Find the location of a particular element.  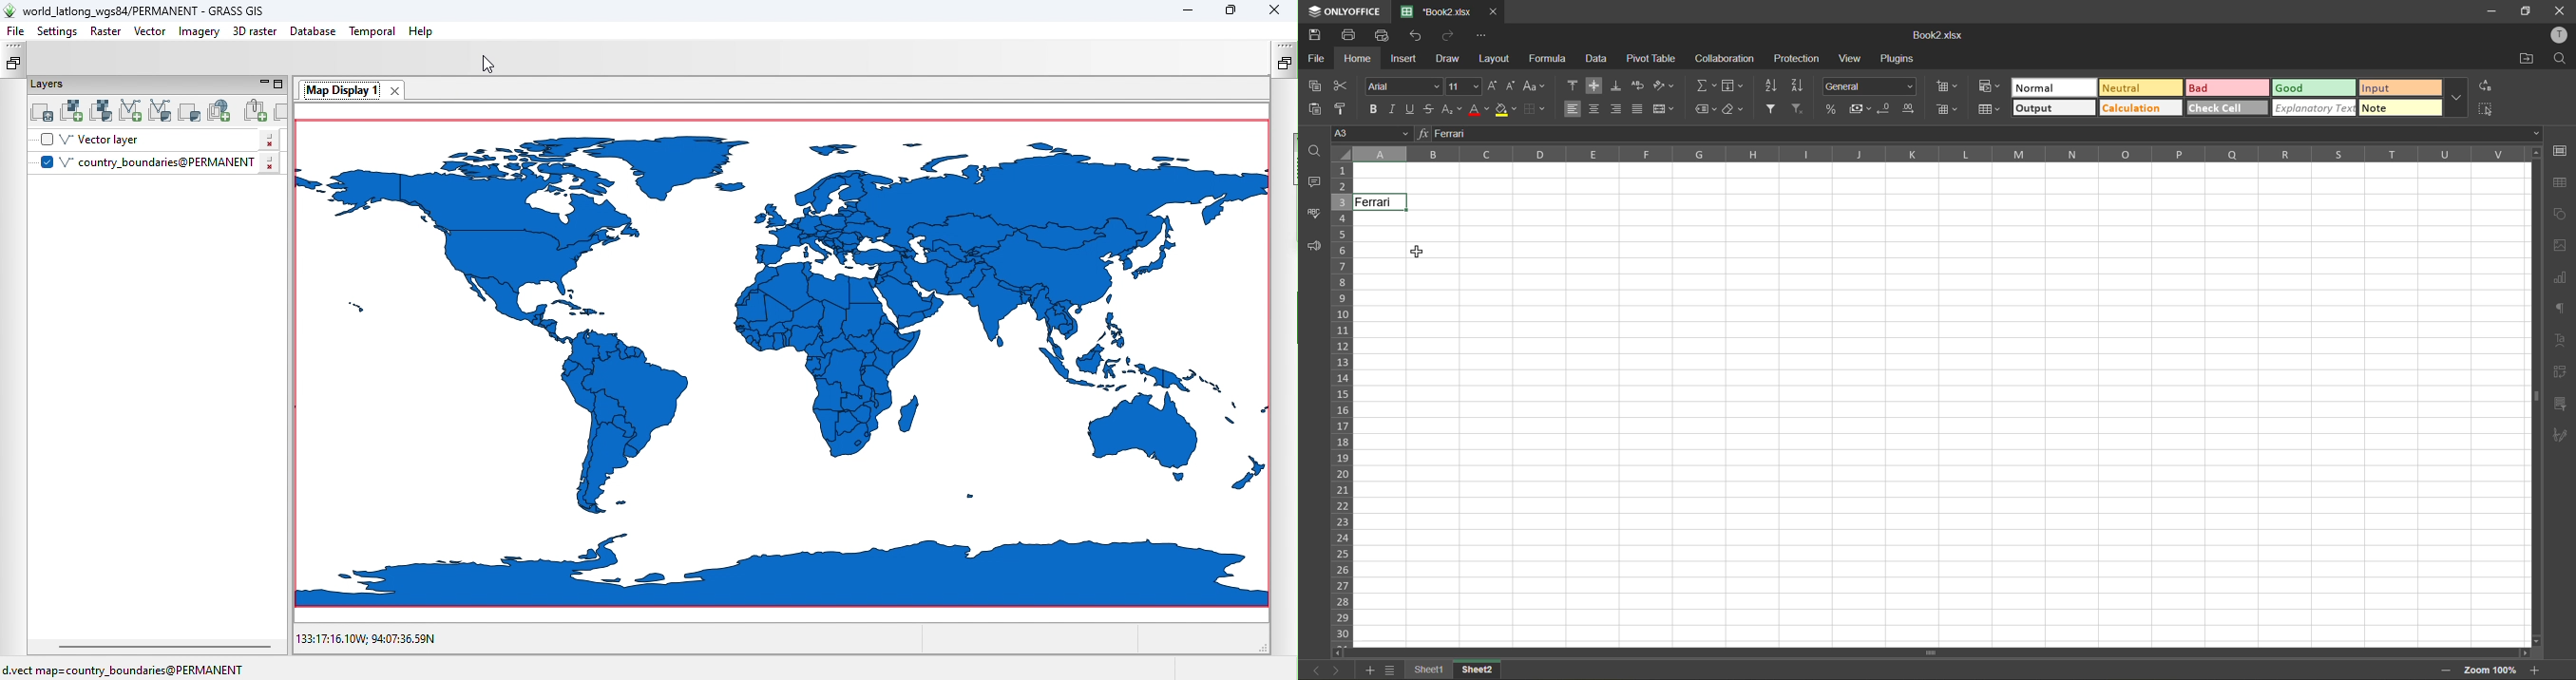

paste is located at coordinates (1314, 109).